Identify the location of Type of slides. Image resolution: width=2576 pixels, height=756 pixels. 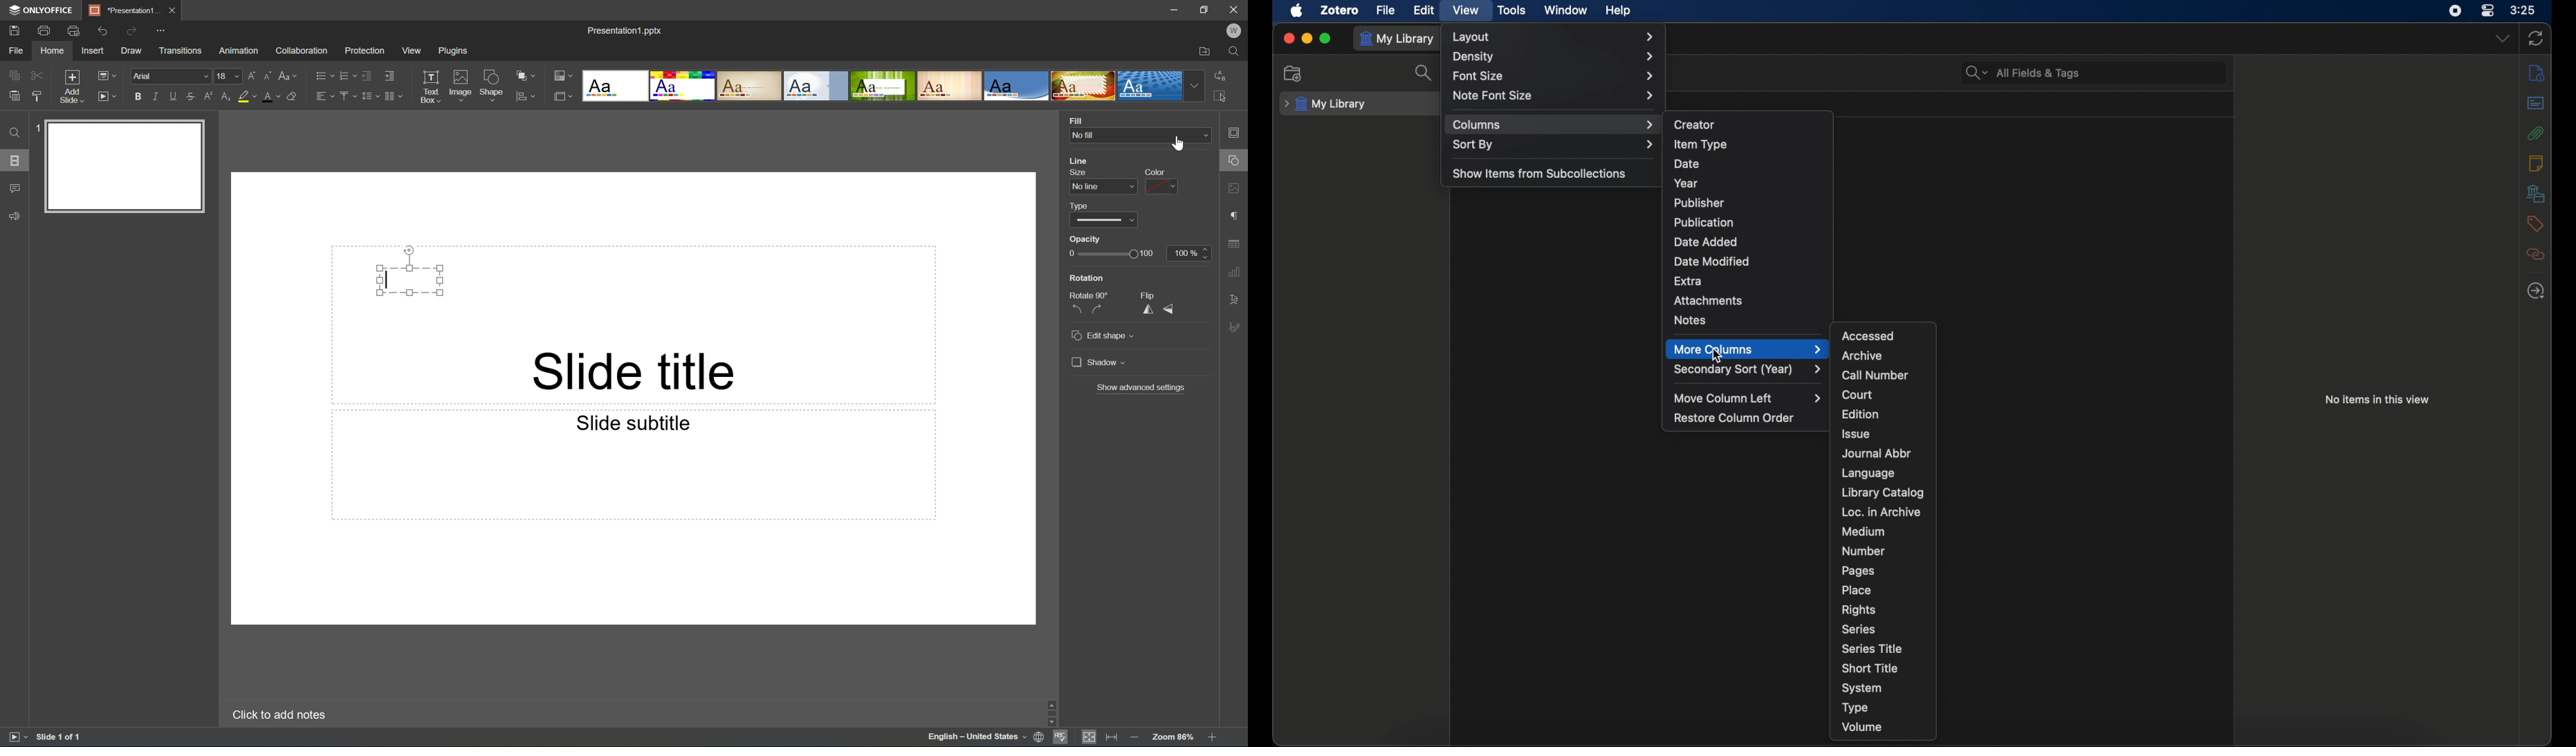
(883, 86).